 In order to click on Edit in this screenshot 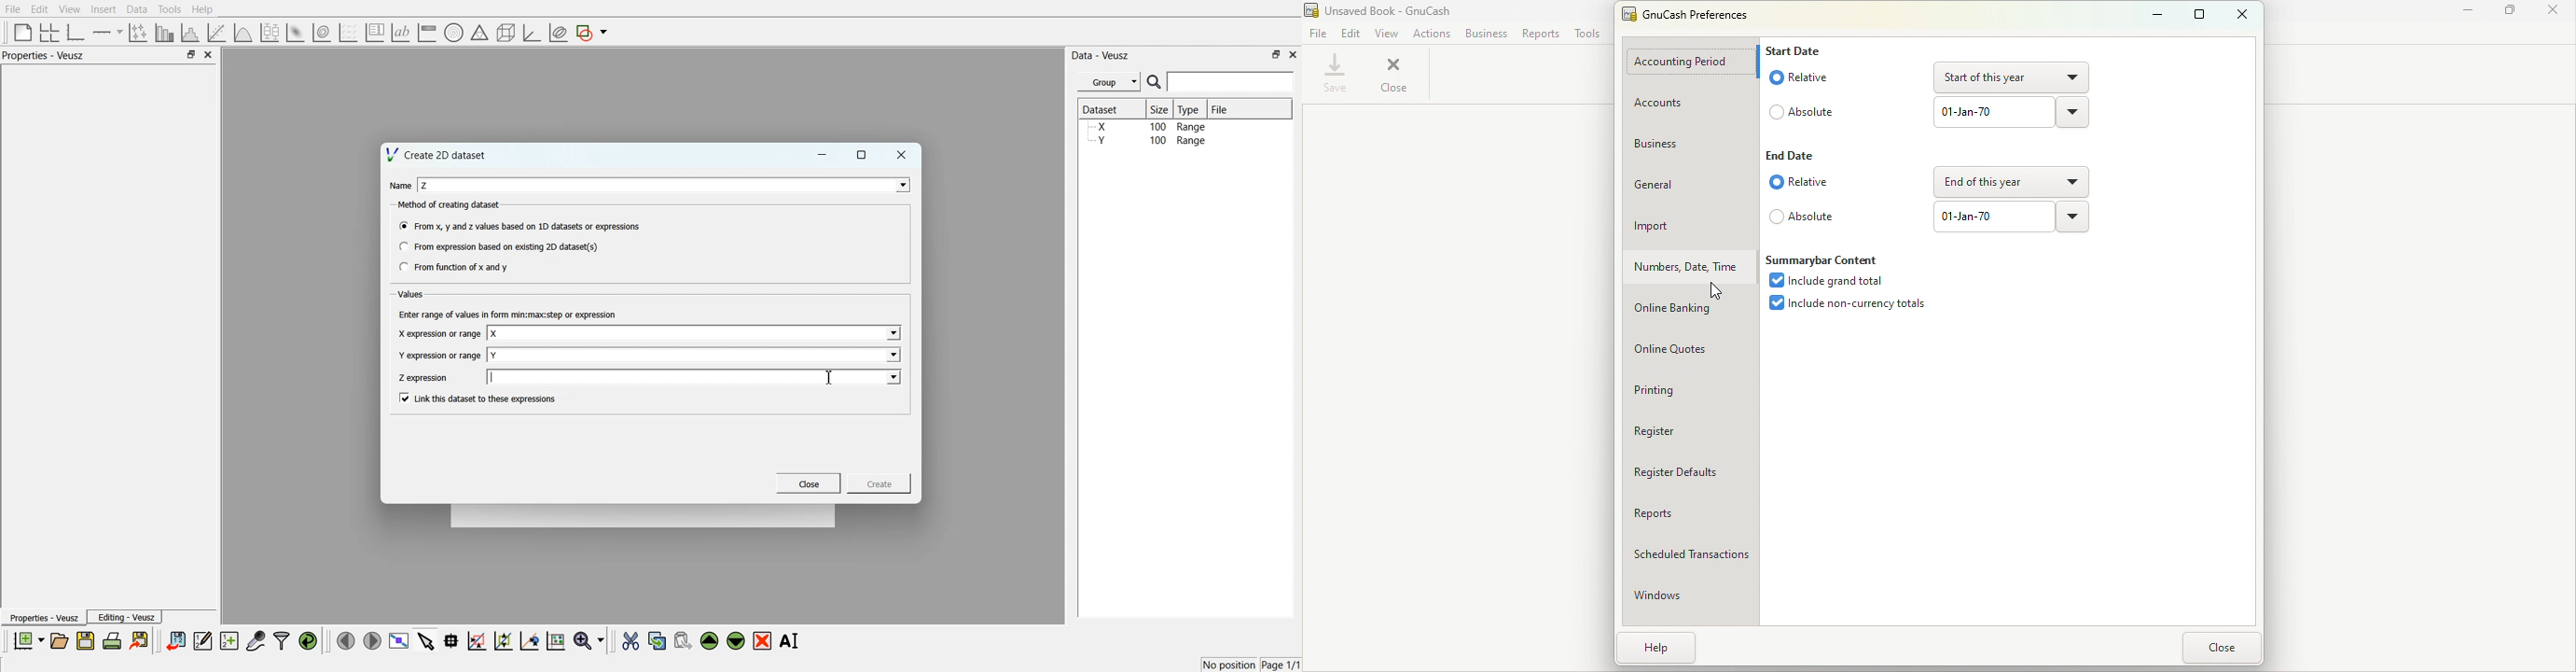, I will do `click(1351, 32)`.